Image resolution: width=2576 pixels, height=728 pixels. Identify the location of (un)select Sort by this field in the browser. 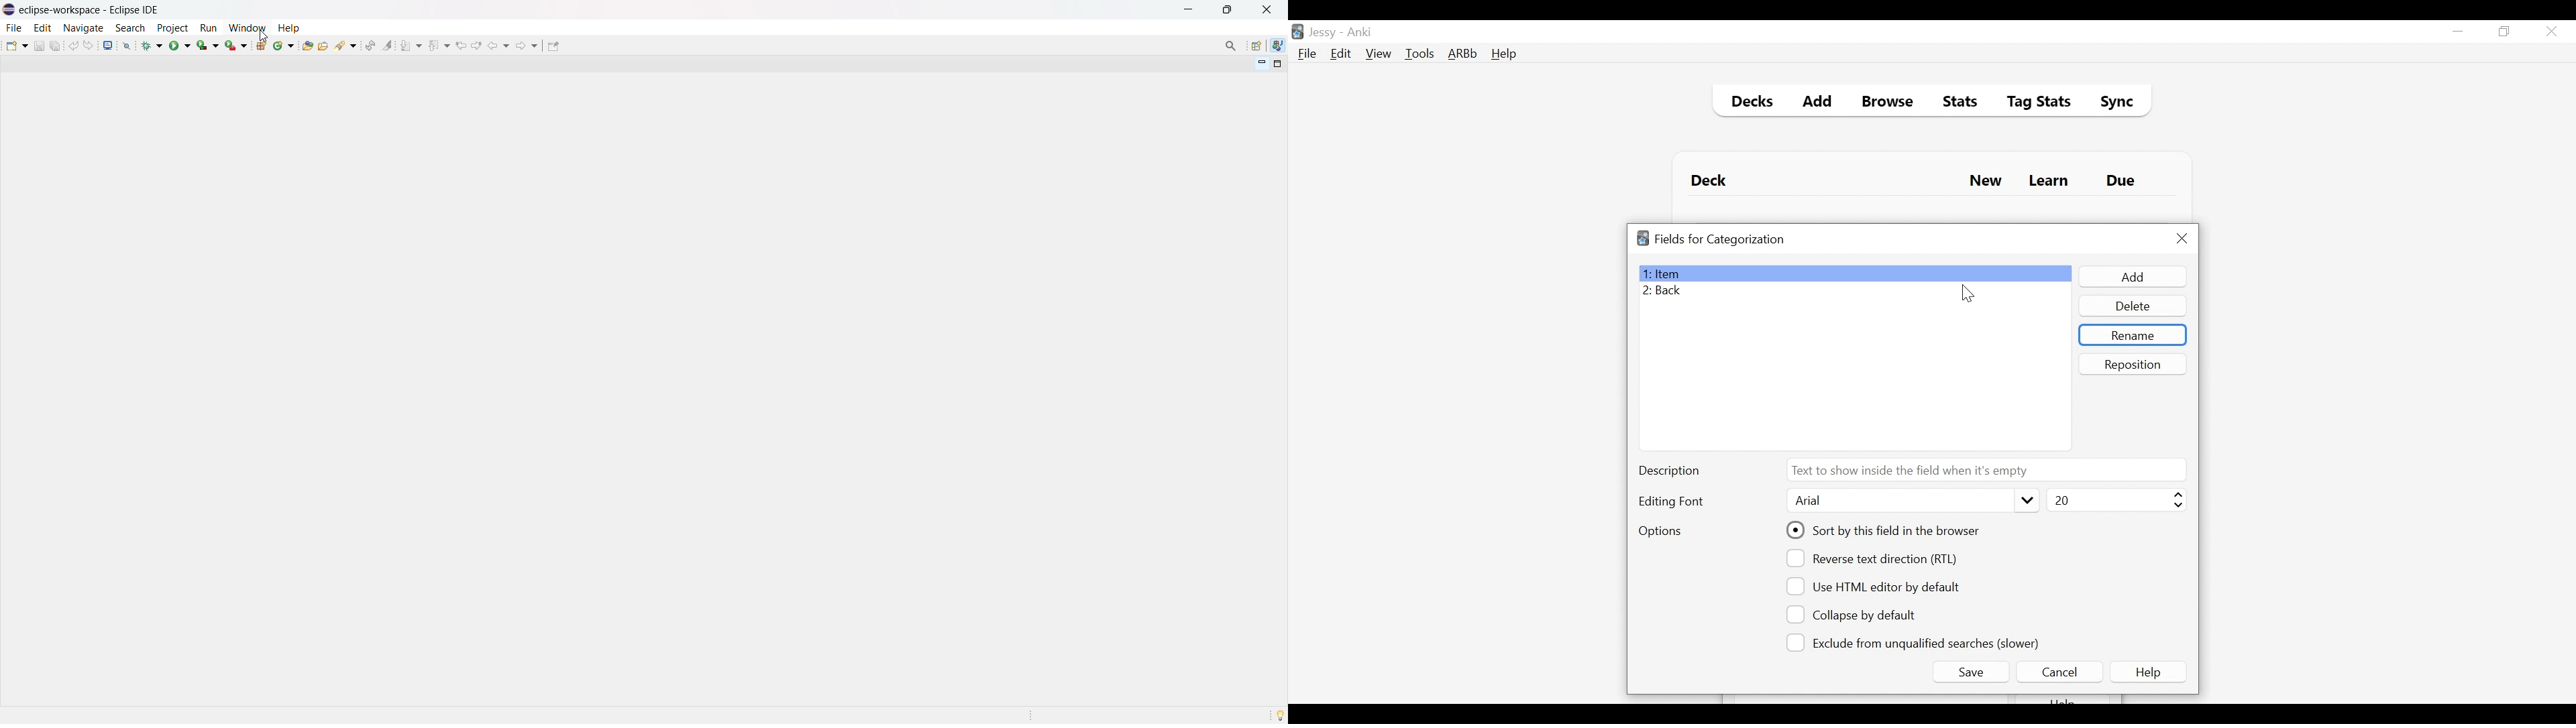
(1885, 530).